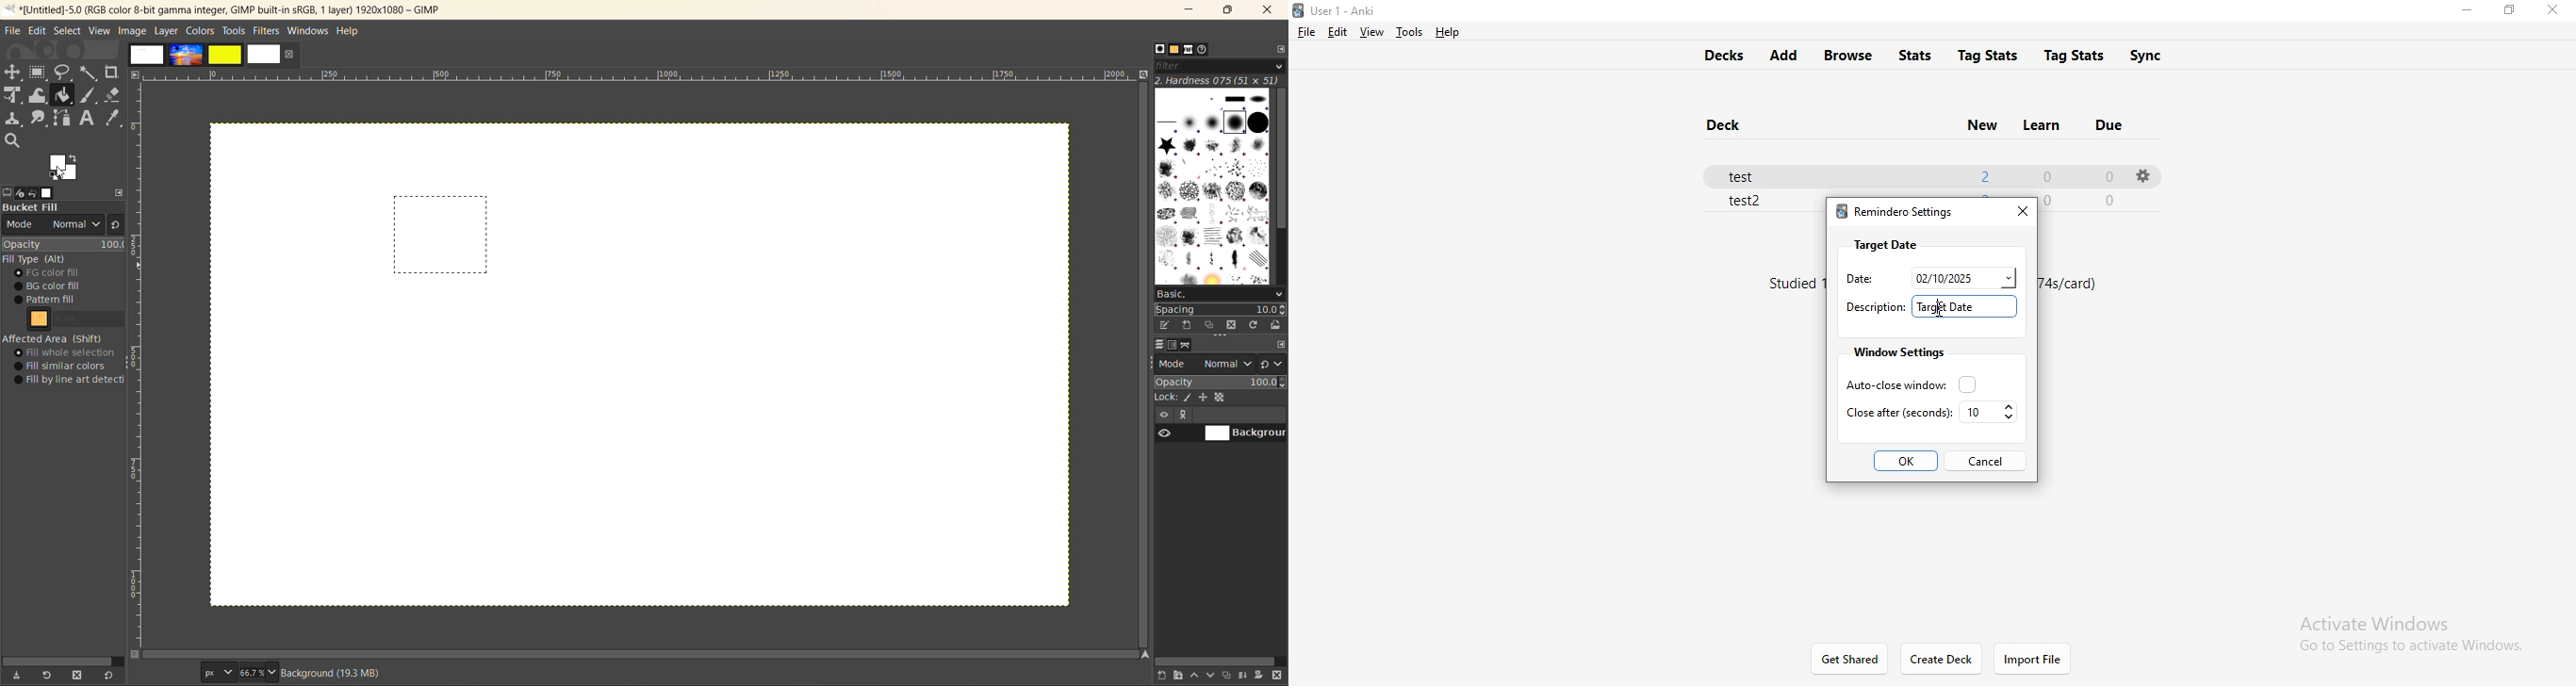  I want to click on test, so click(1749, 173).